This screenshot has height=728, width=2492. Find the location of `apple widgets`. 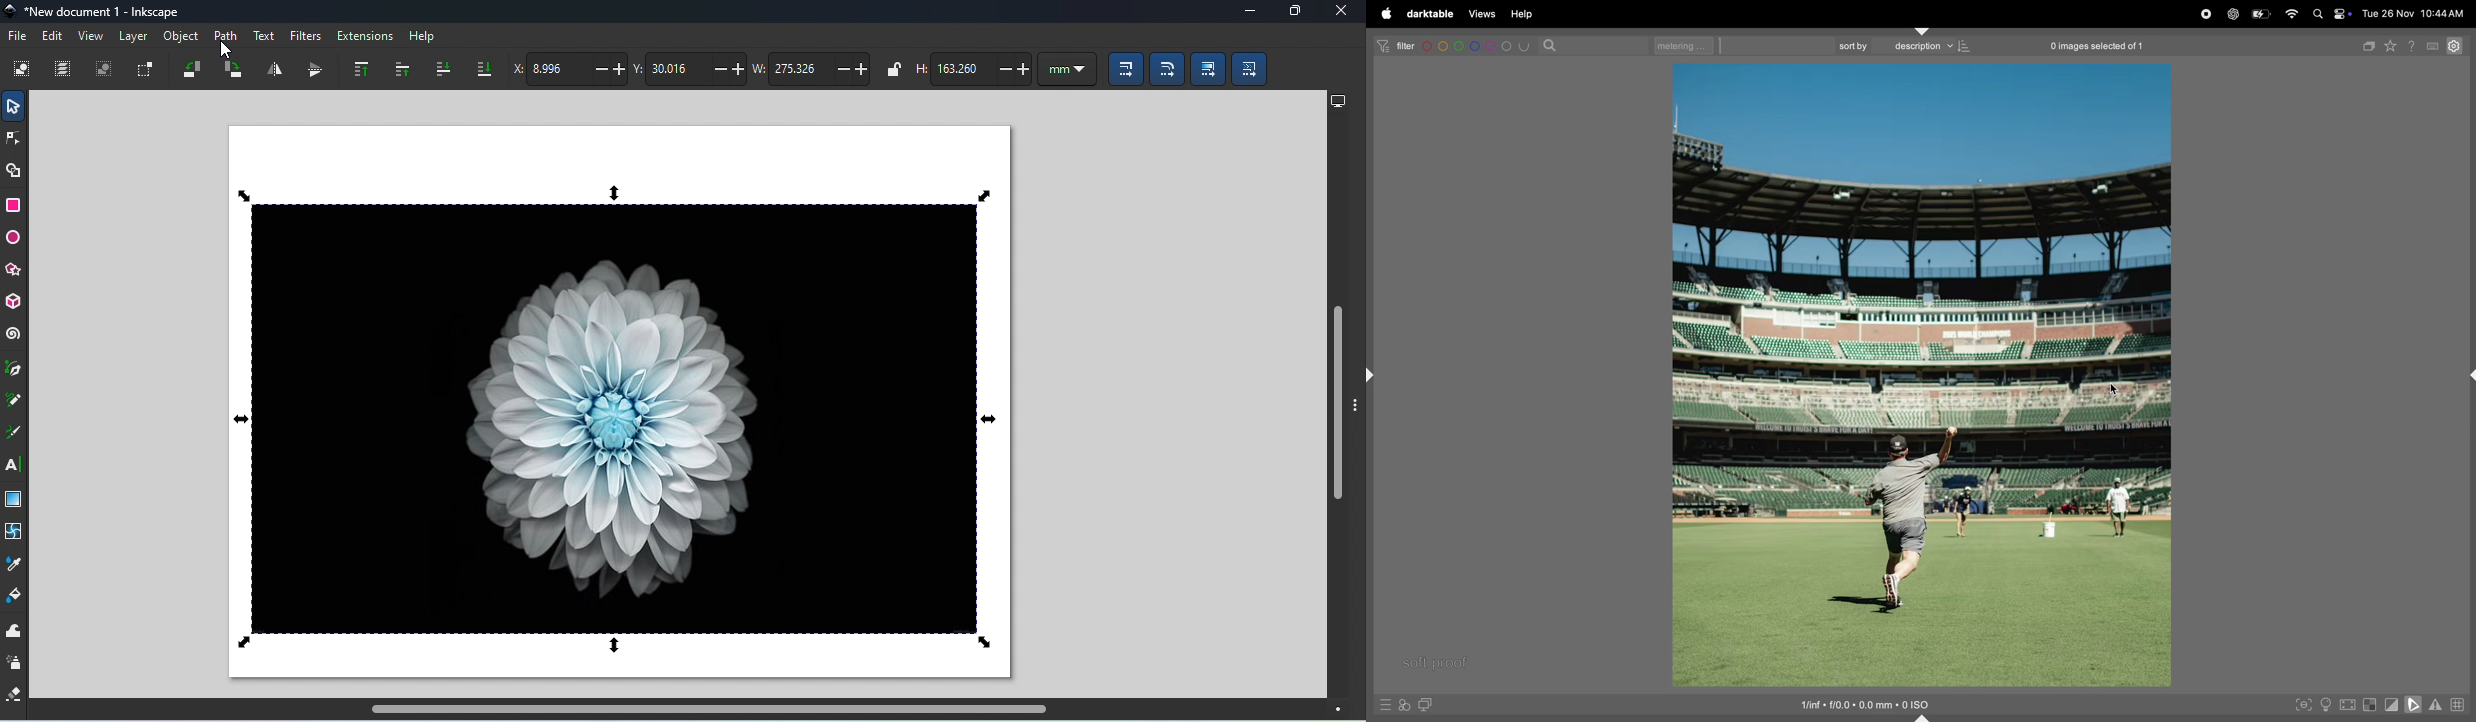

apple widgets is located at coordinates (2341, 16).